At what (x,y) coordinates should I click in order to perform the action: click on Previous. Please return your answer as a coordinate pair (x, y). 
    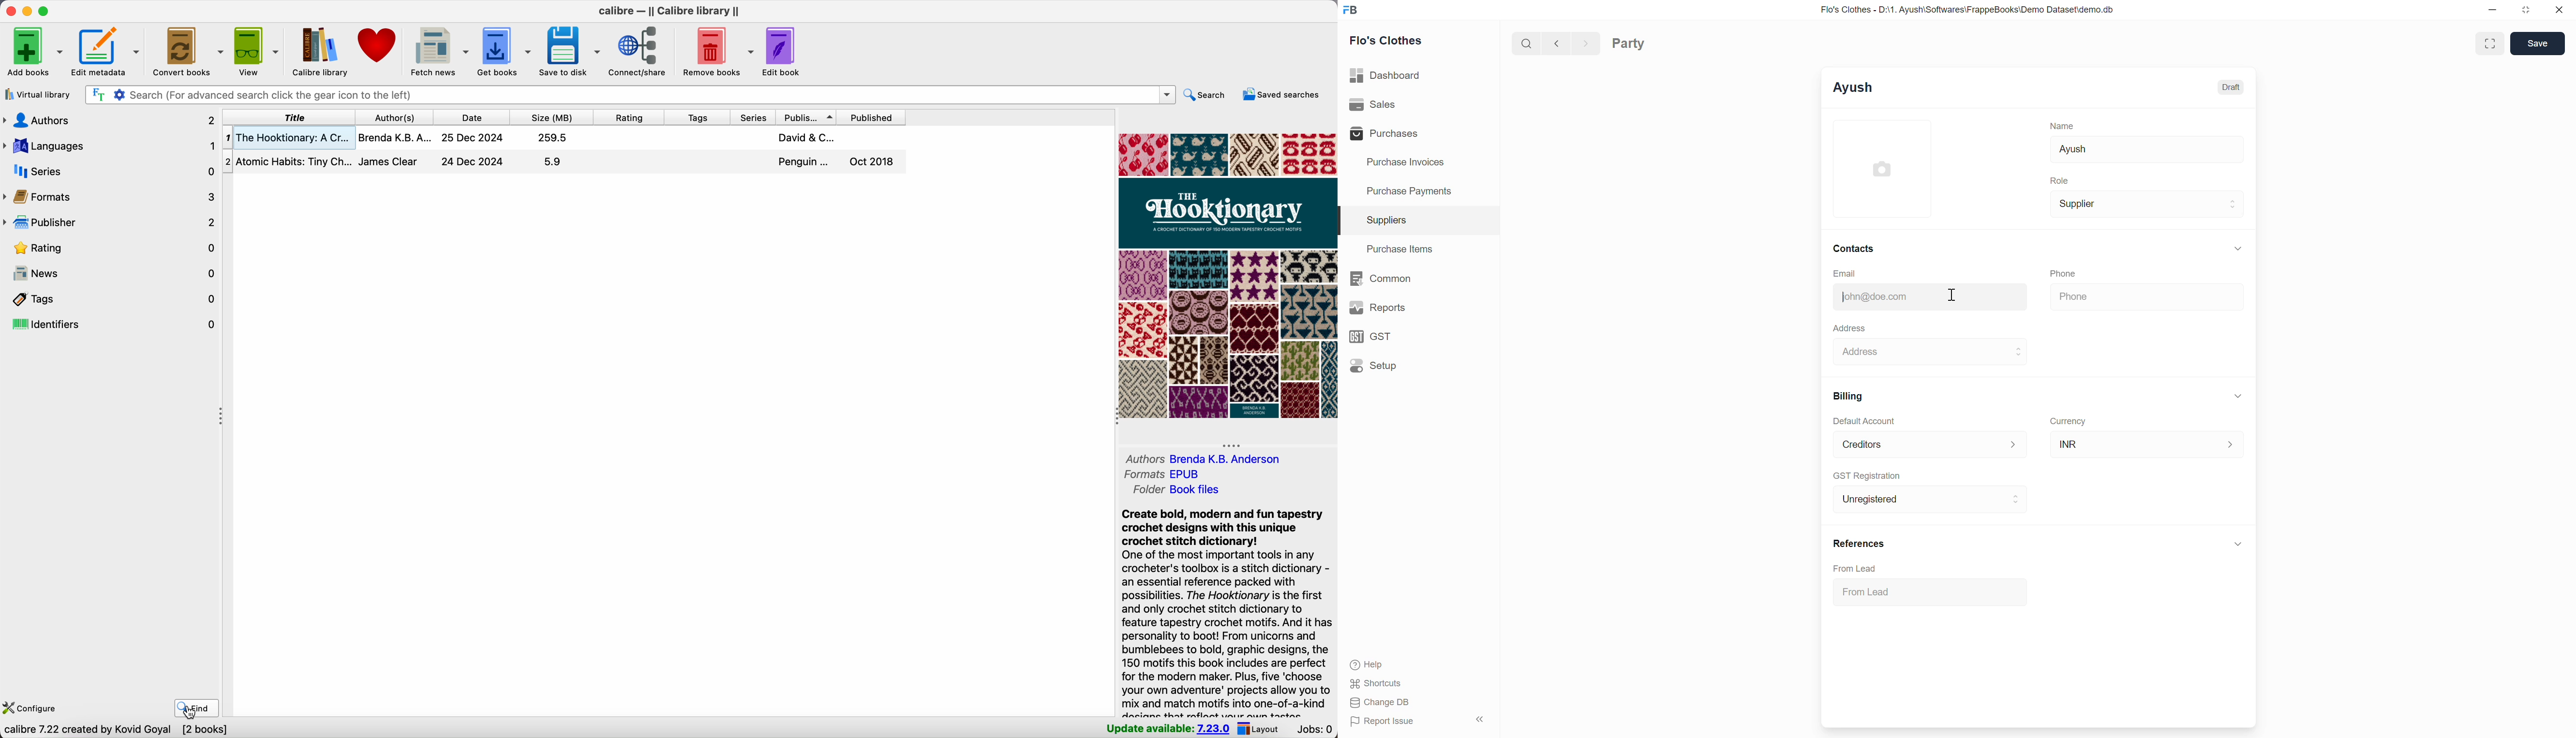
    Looking at the image, I should click on (1557, 43).